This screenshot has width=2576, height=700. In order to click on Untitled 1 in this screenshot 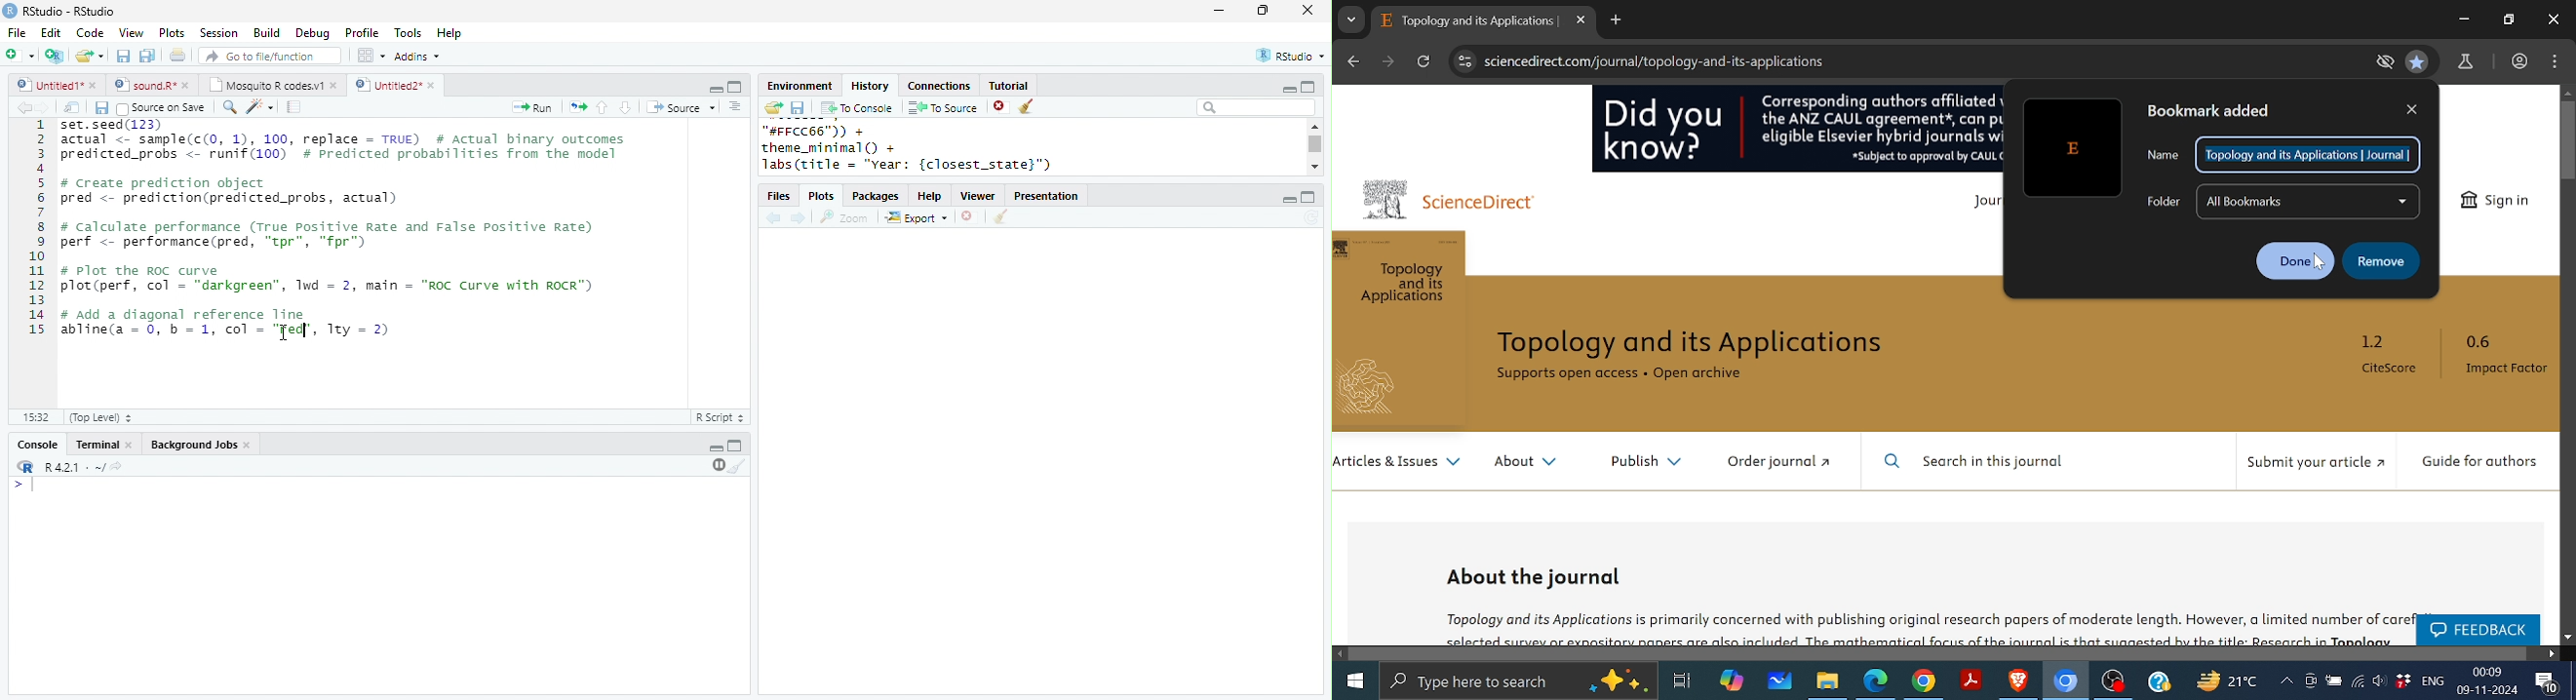, I will do `click(47, 84)`.